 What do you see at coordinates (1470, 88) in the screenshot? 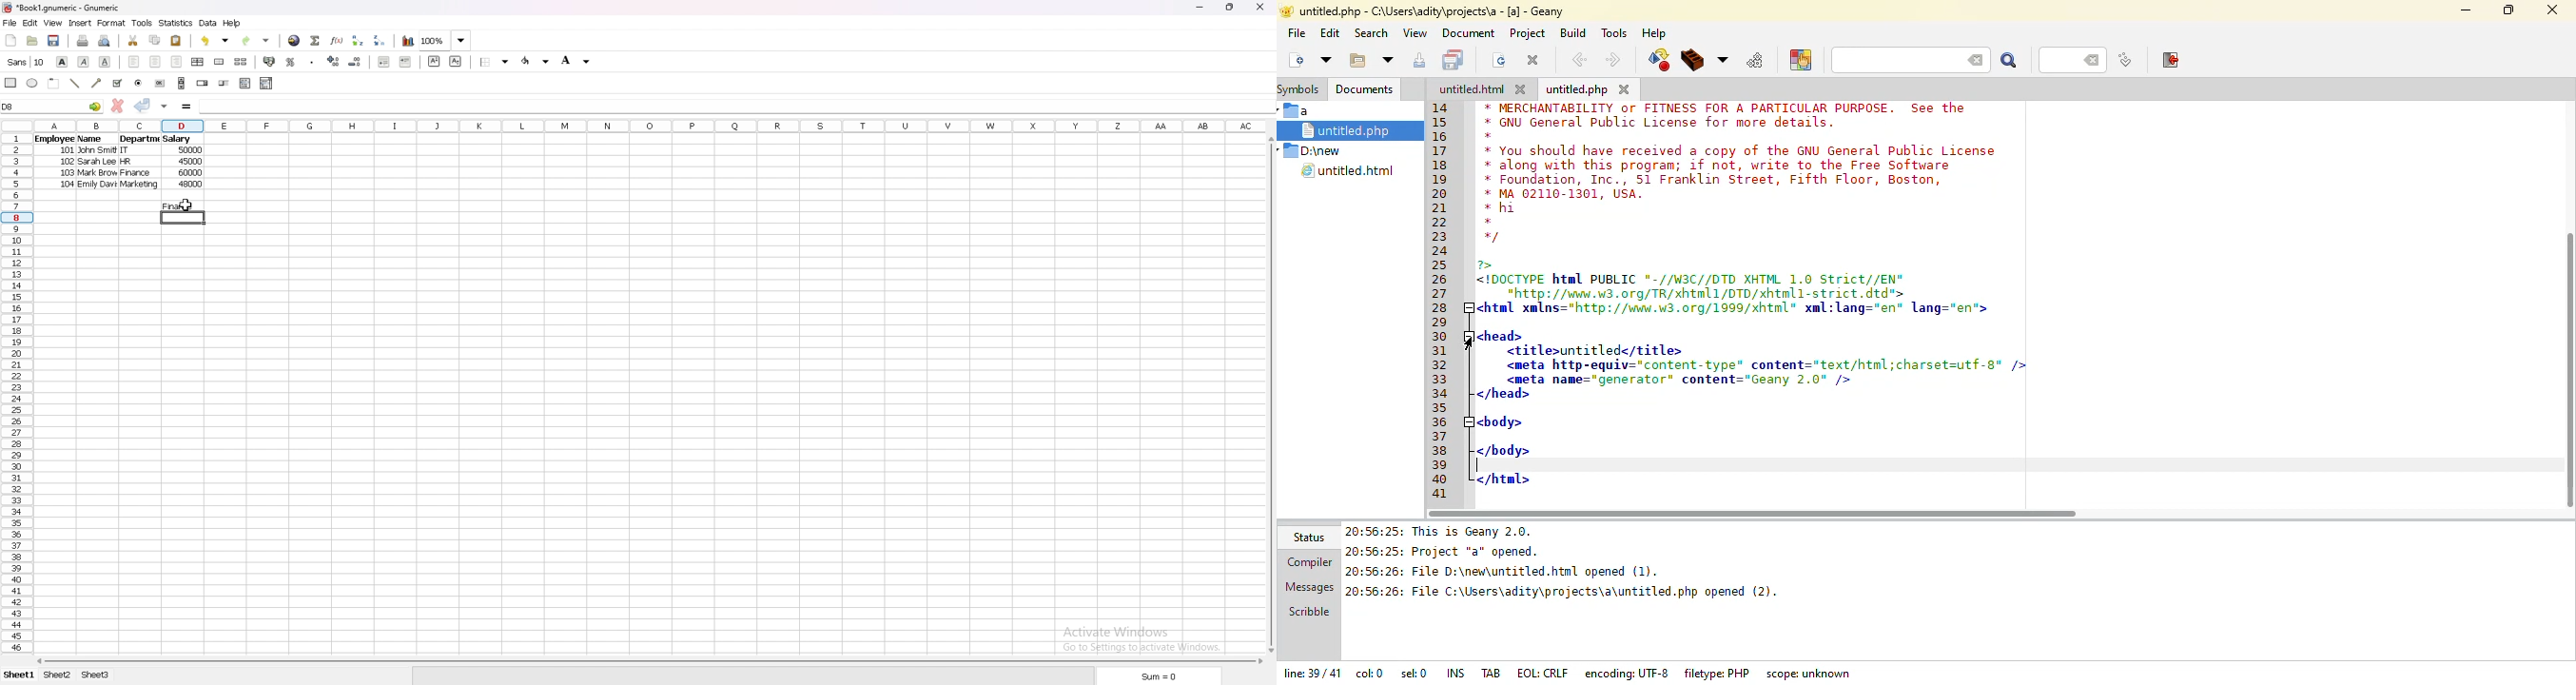
I see `untitled` at bounding box center [1470, 88].